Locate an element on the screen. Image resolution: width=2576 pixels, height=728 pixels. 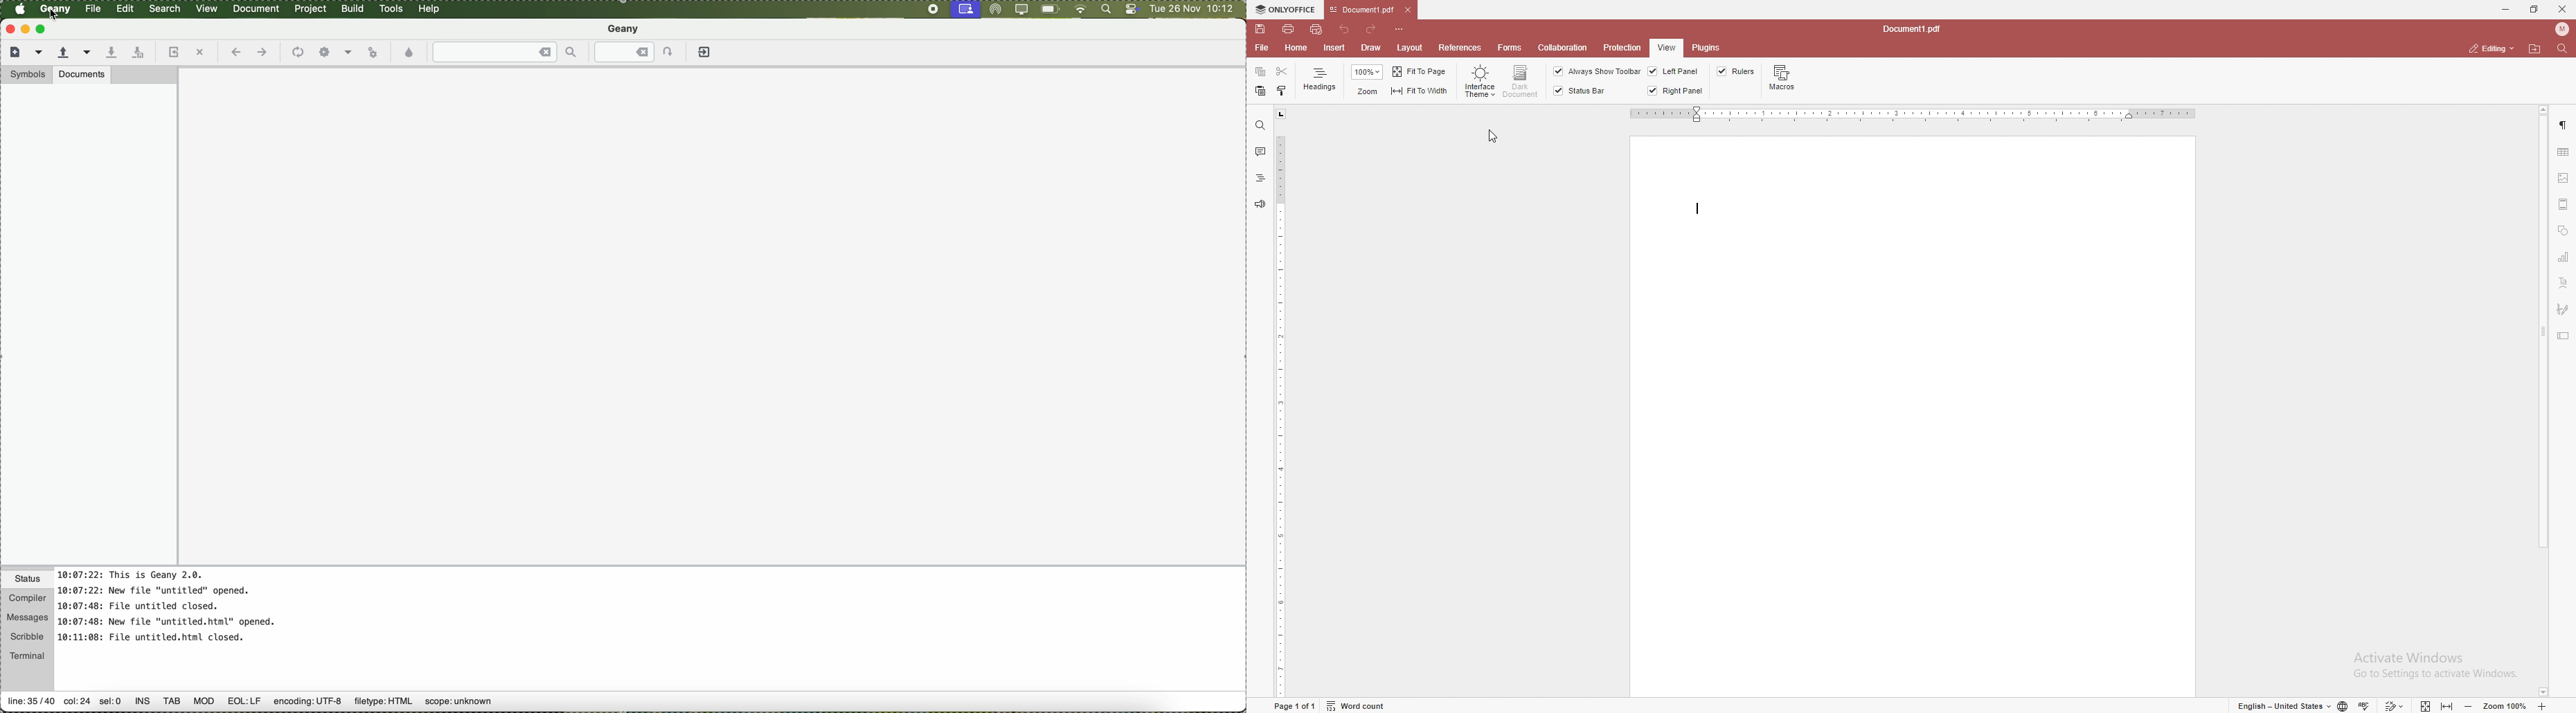
side bar is located at coordinates (89, 325).